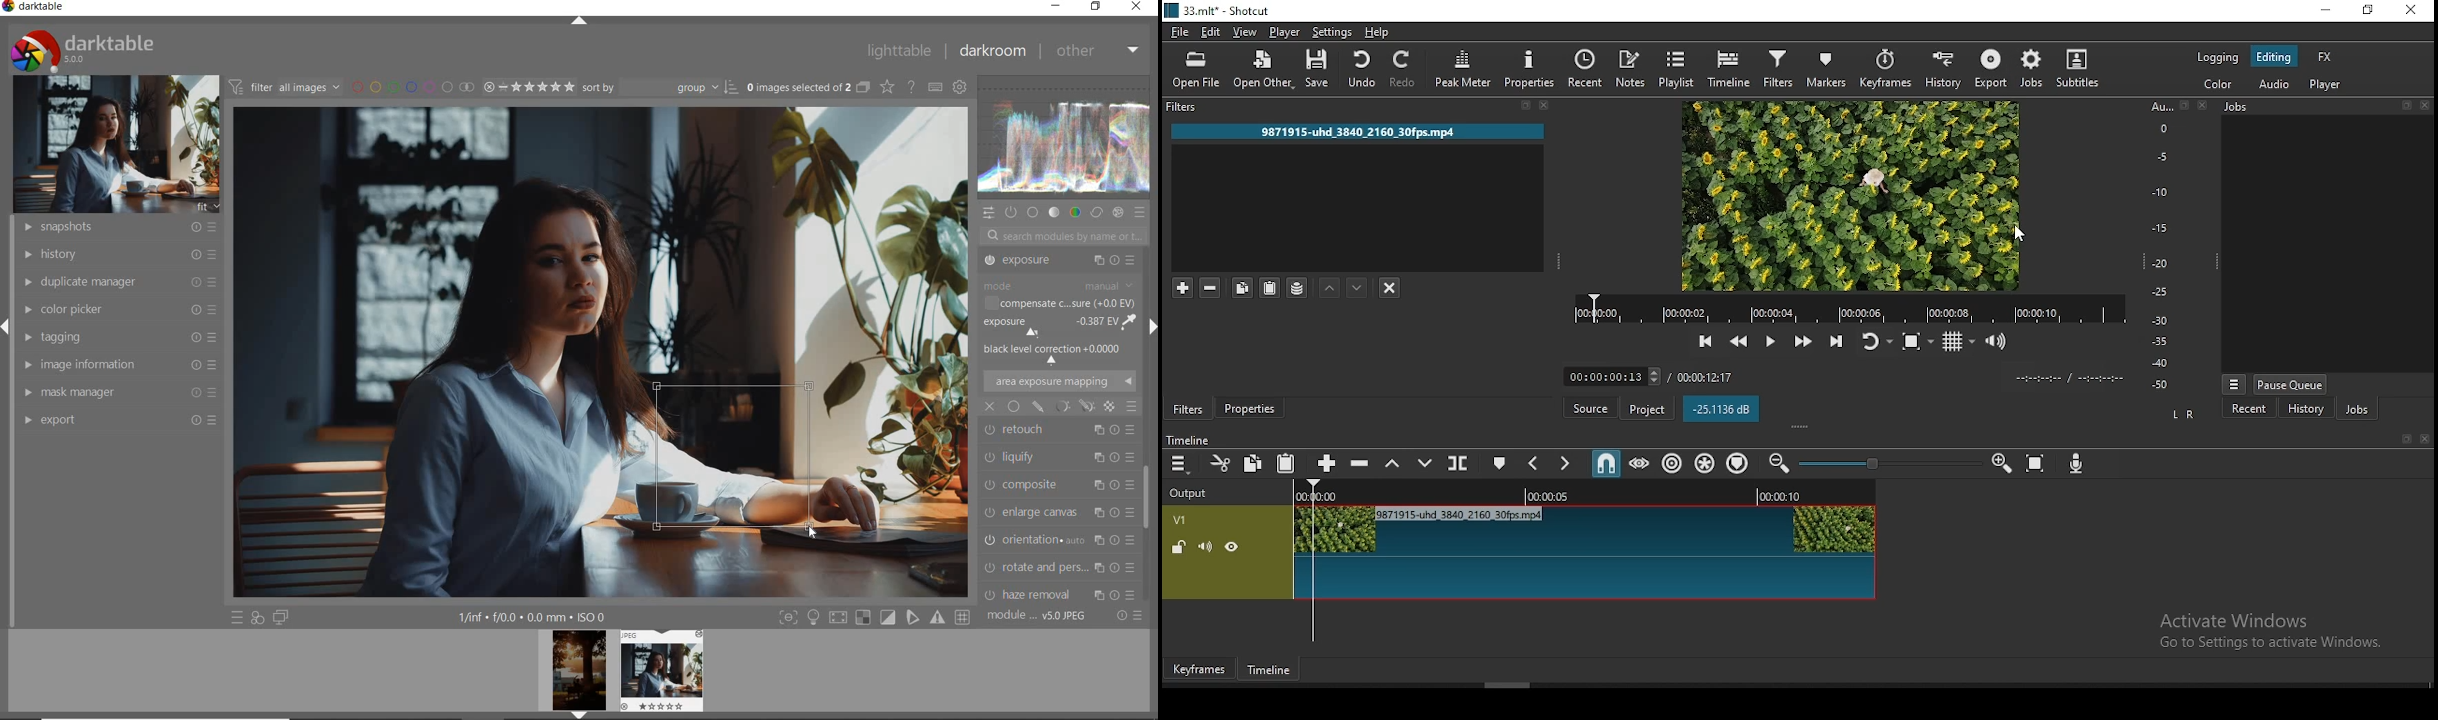 This screenshot has width=2464, height=728. I want to click on playlist, so click(1677, 68).